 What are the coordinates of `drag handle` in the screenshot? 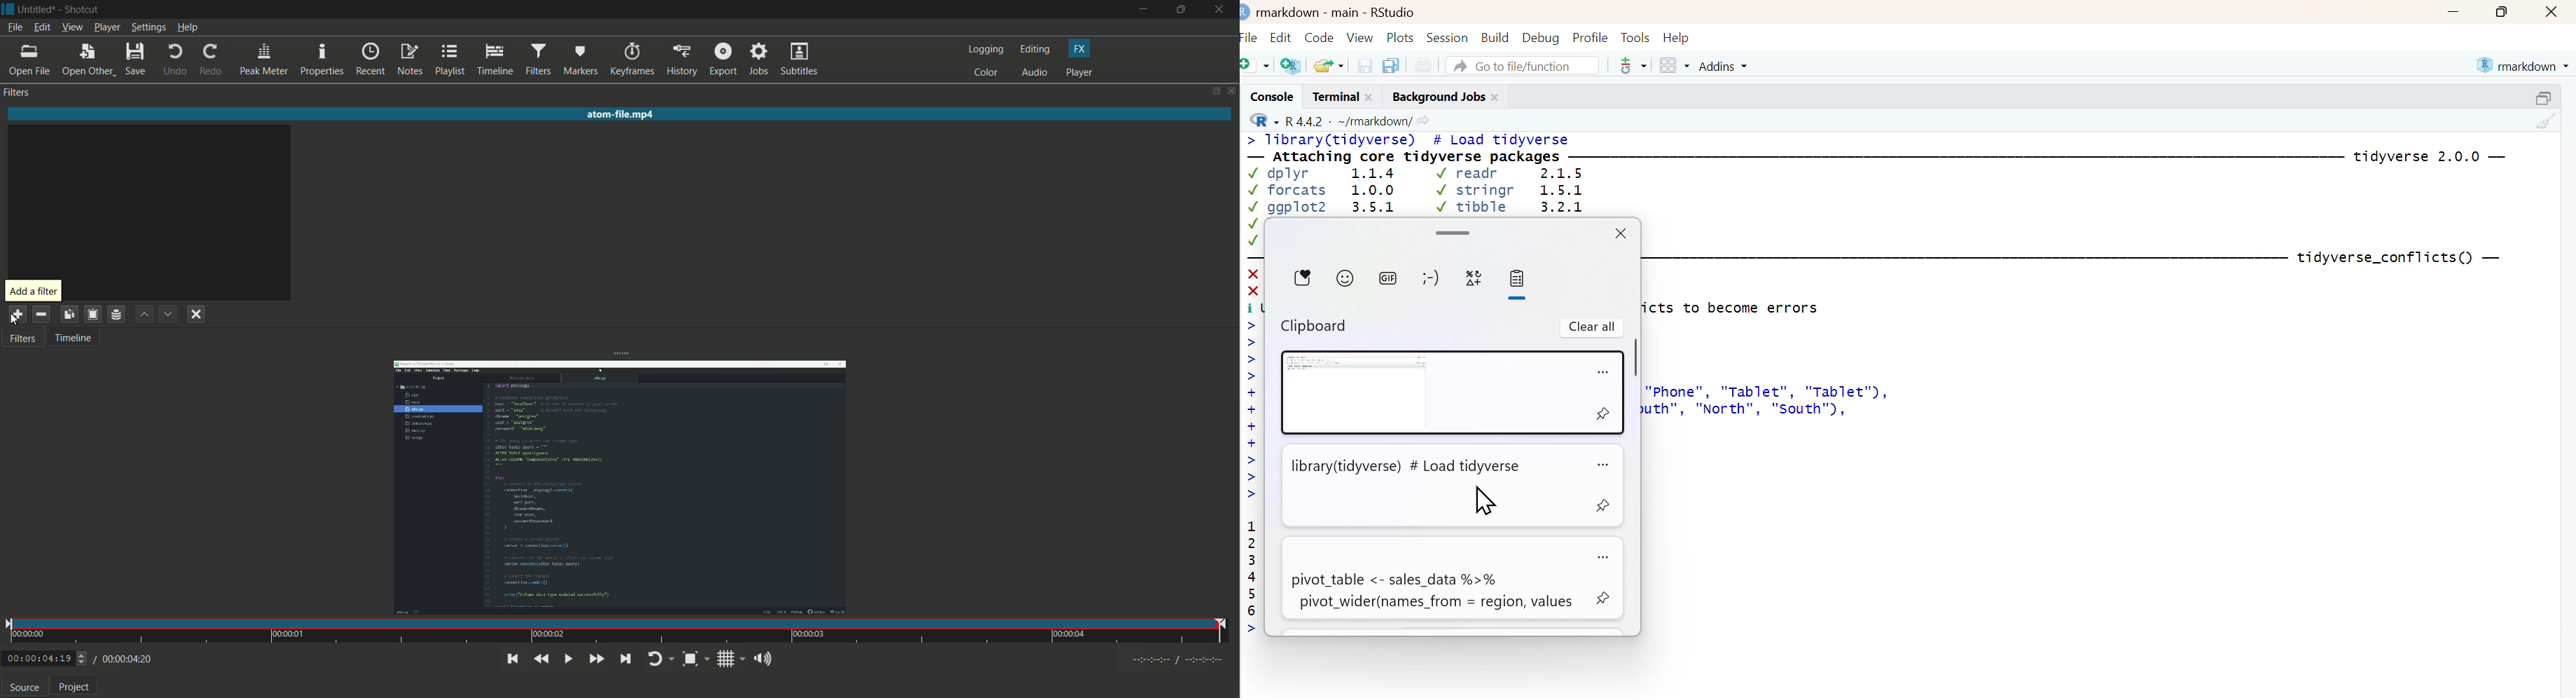 It's located at (1453, 231).